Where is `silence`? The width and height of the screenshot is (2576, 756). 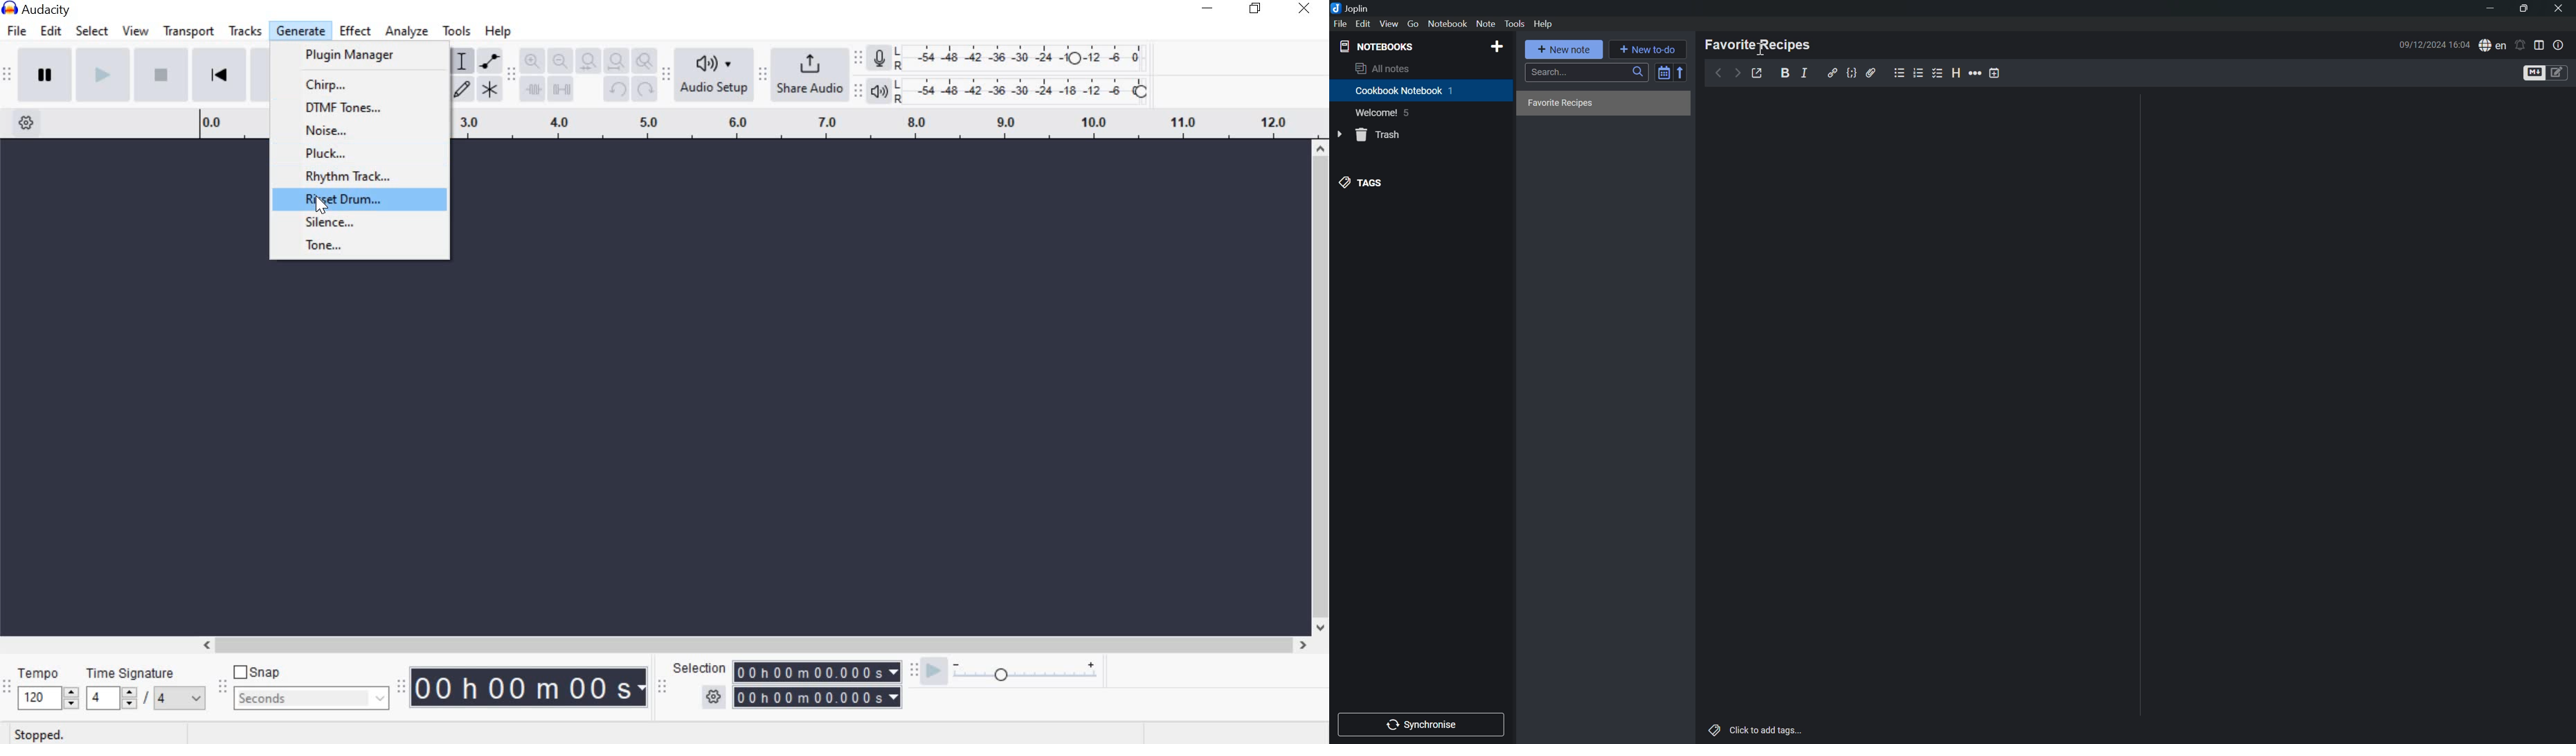 silence is located at coordinates (359, 222).